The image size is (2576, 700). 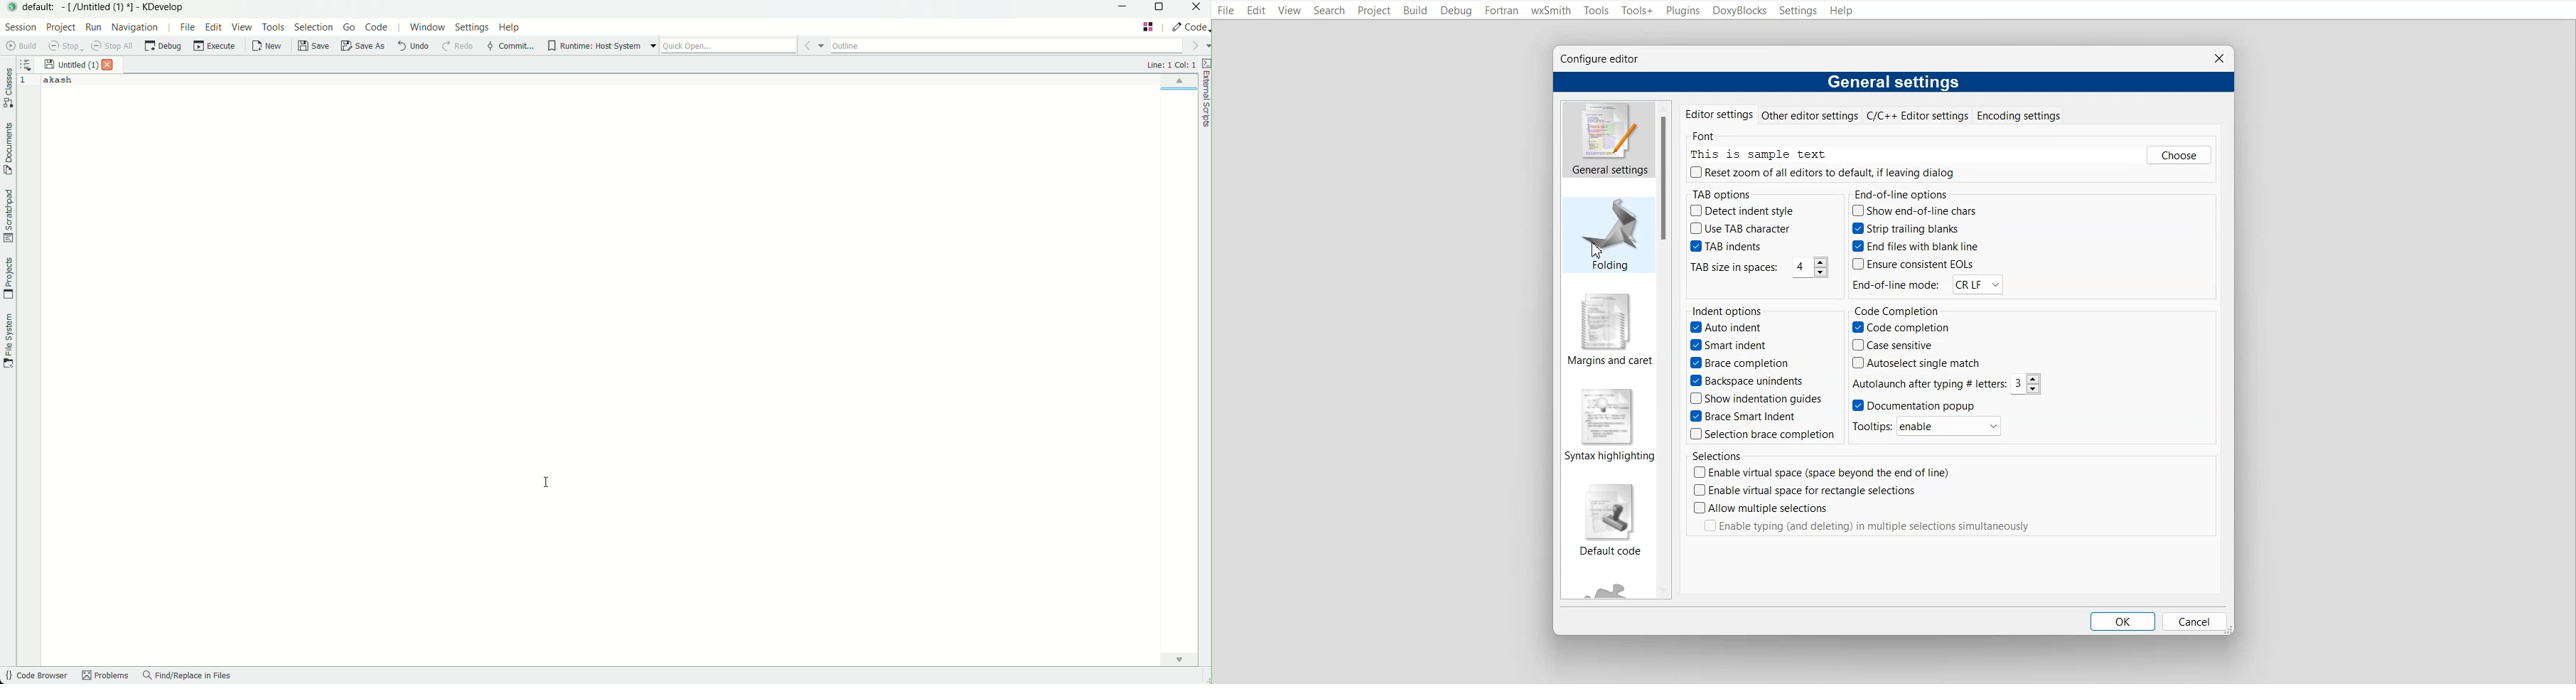 What do you see at coordinates (26, 81) in the screenshot?
I see `line number` at bounding box center [26, 81].